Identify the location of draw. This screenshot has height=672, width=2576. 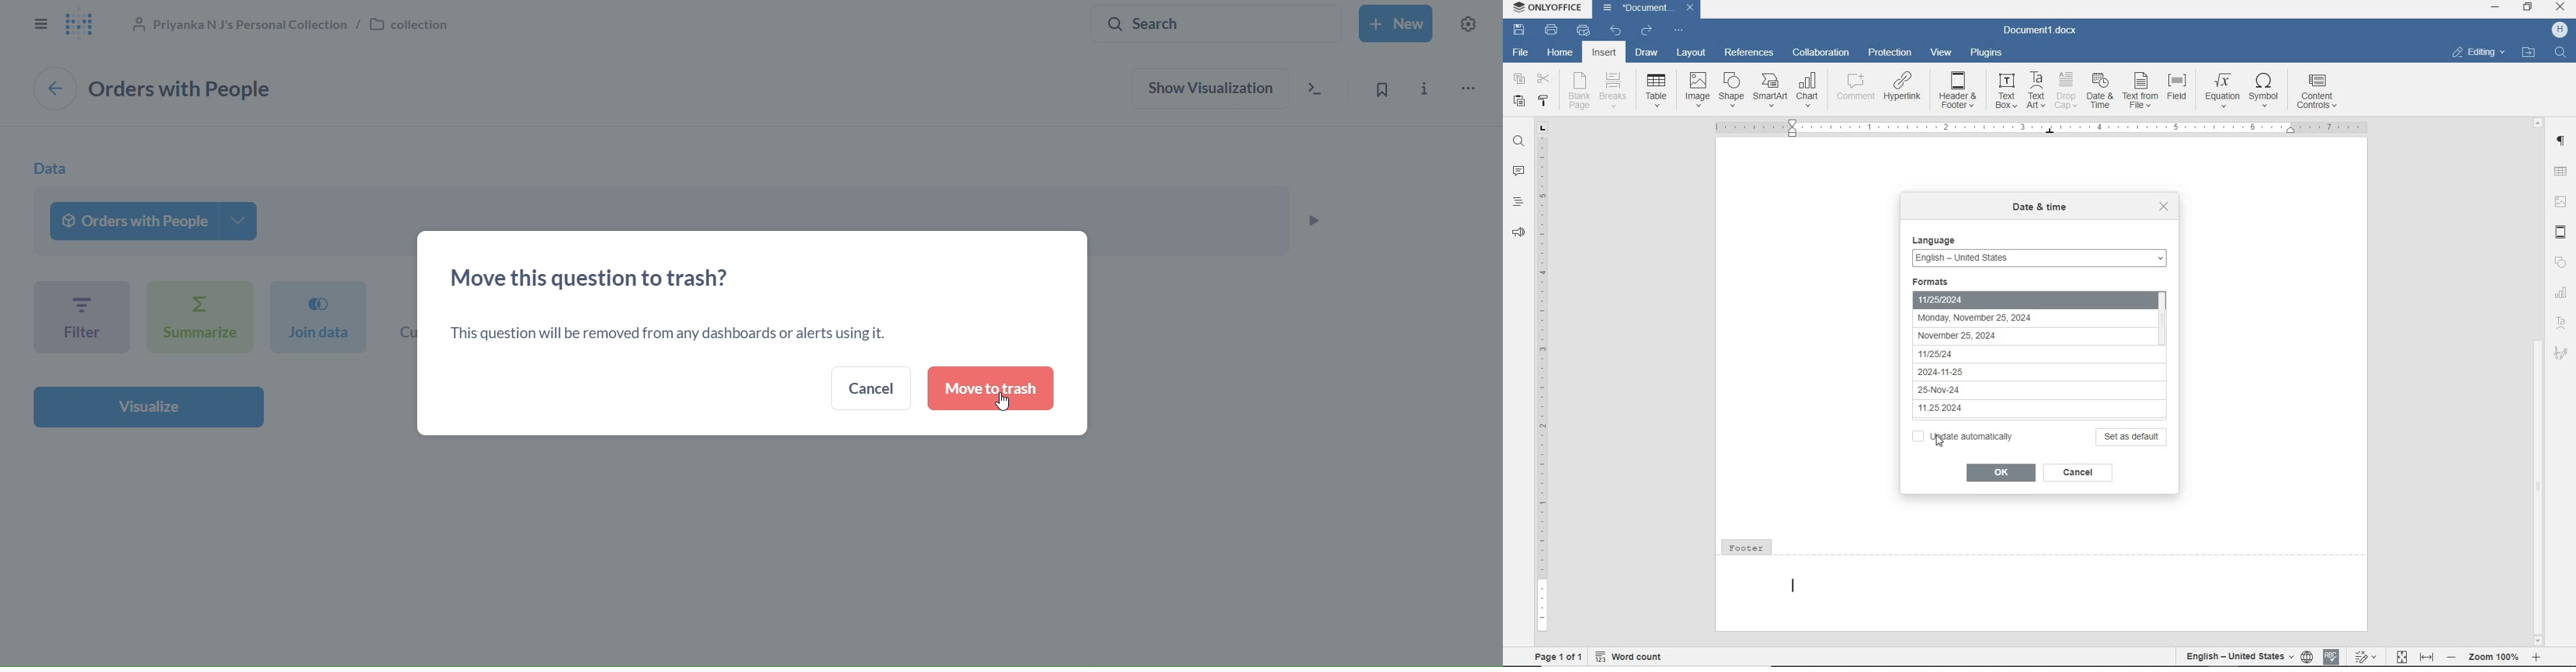
(1646, 54).